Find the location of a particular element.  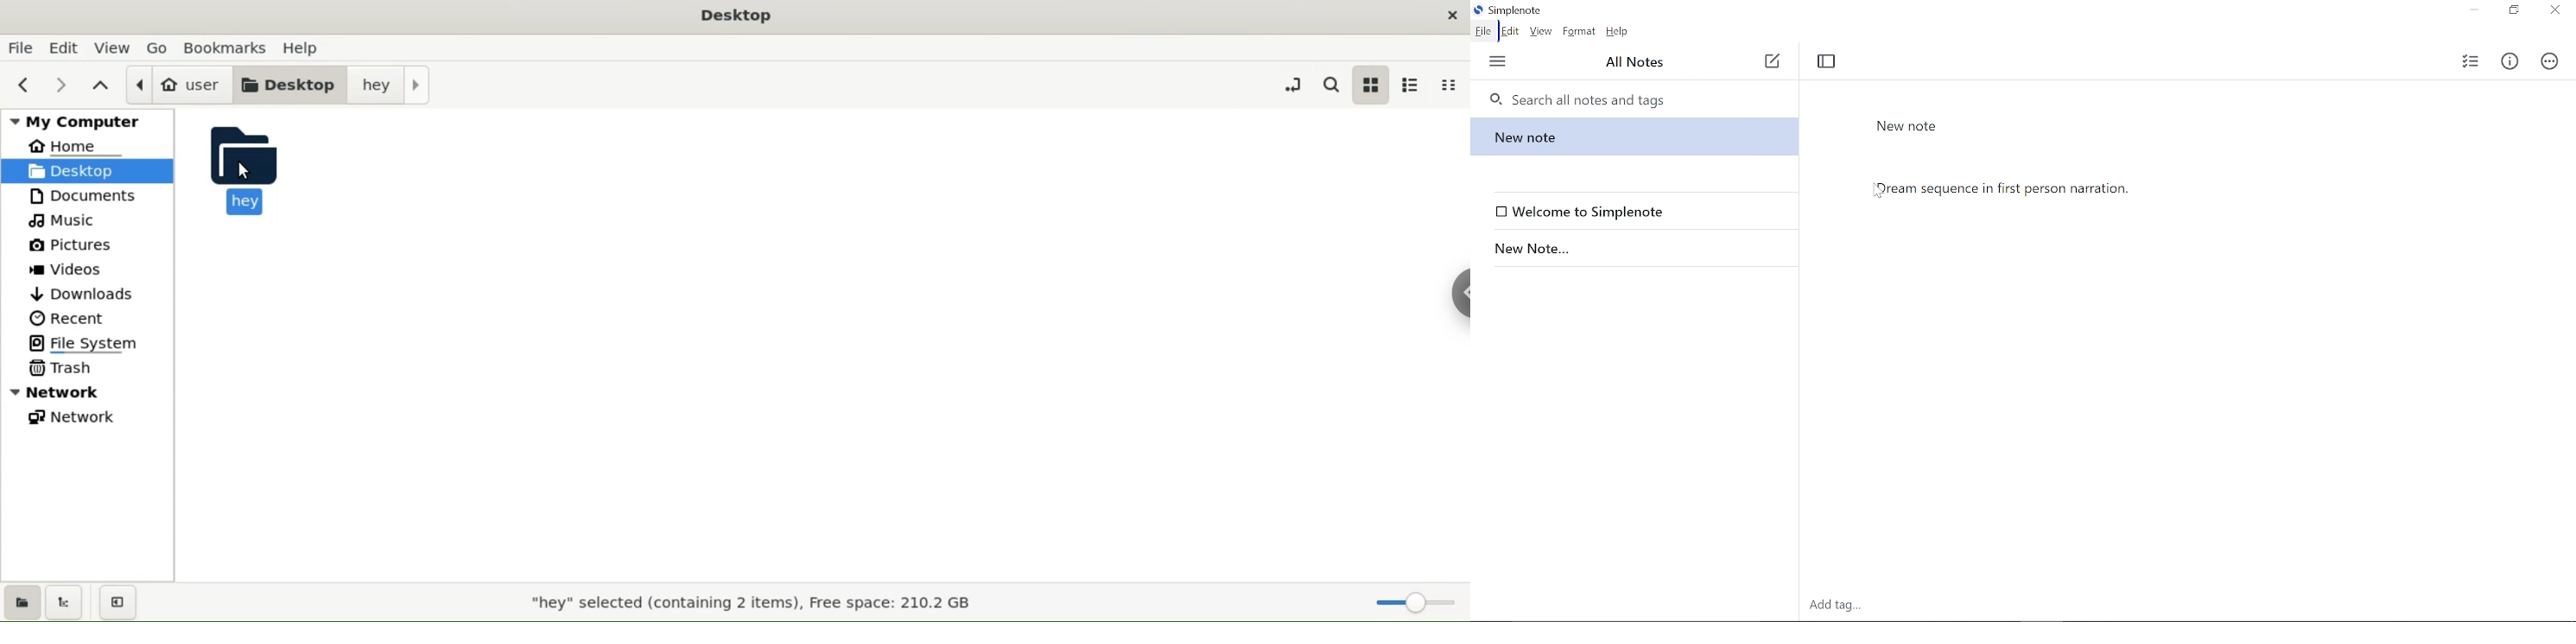

close sidebars is located at coordinates (123, 604).